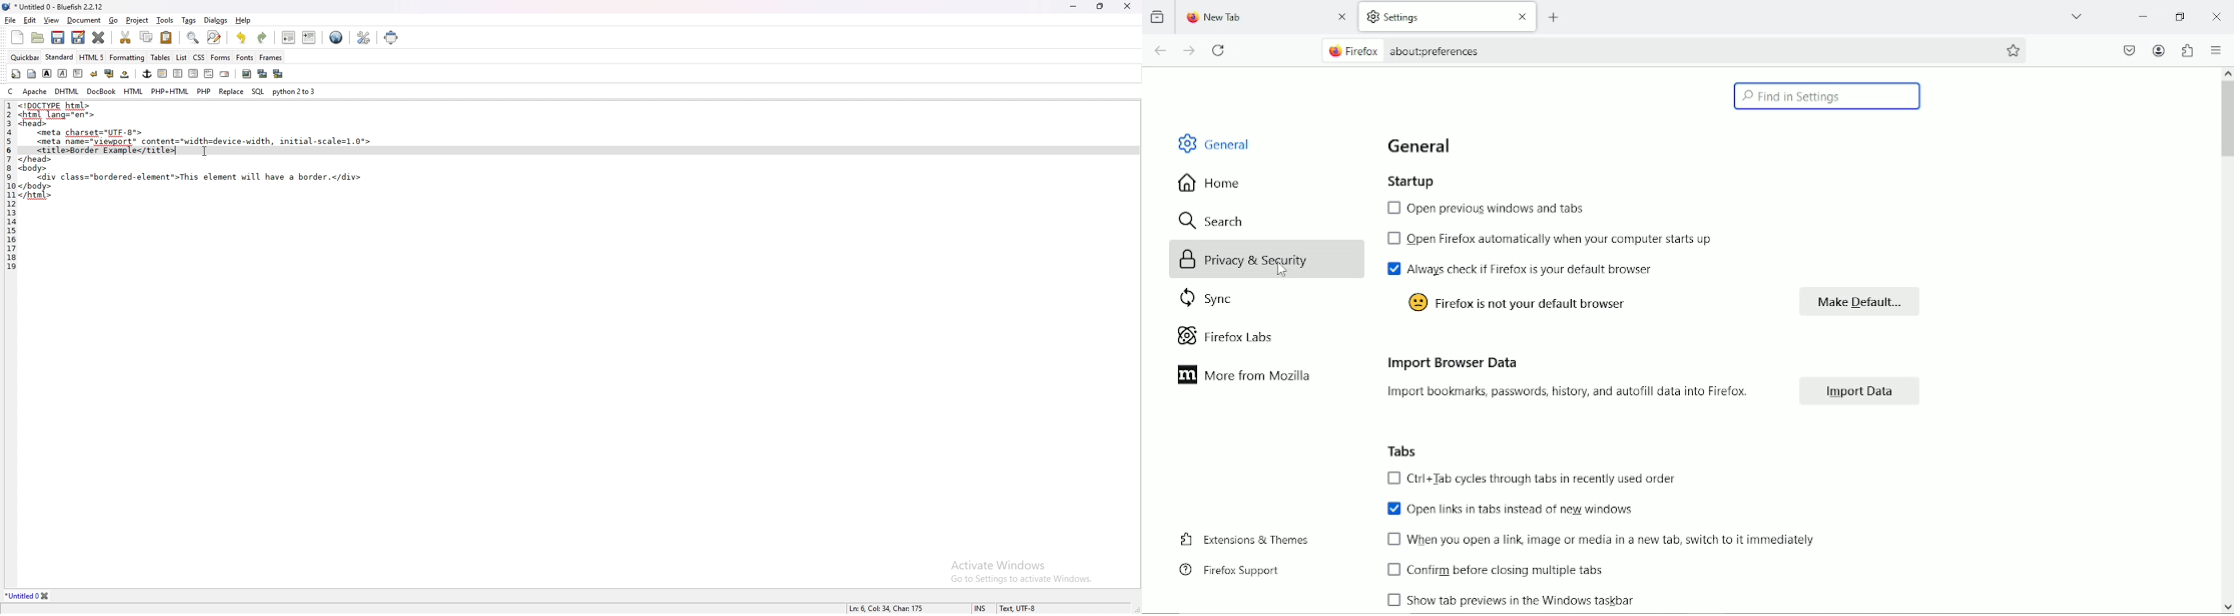 This screenshot has width=2240, height=616. Describe the element at coordinates (1246, 376) in the screenshot. I see `more from mozilla` at that location.